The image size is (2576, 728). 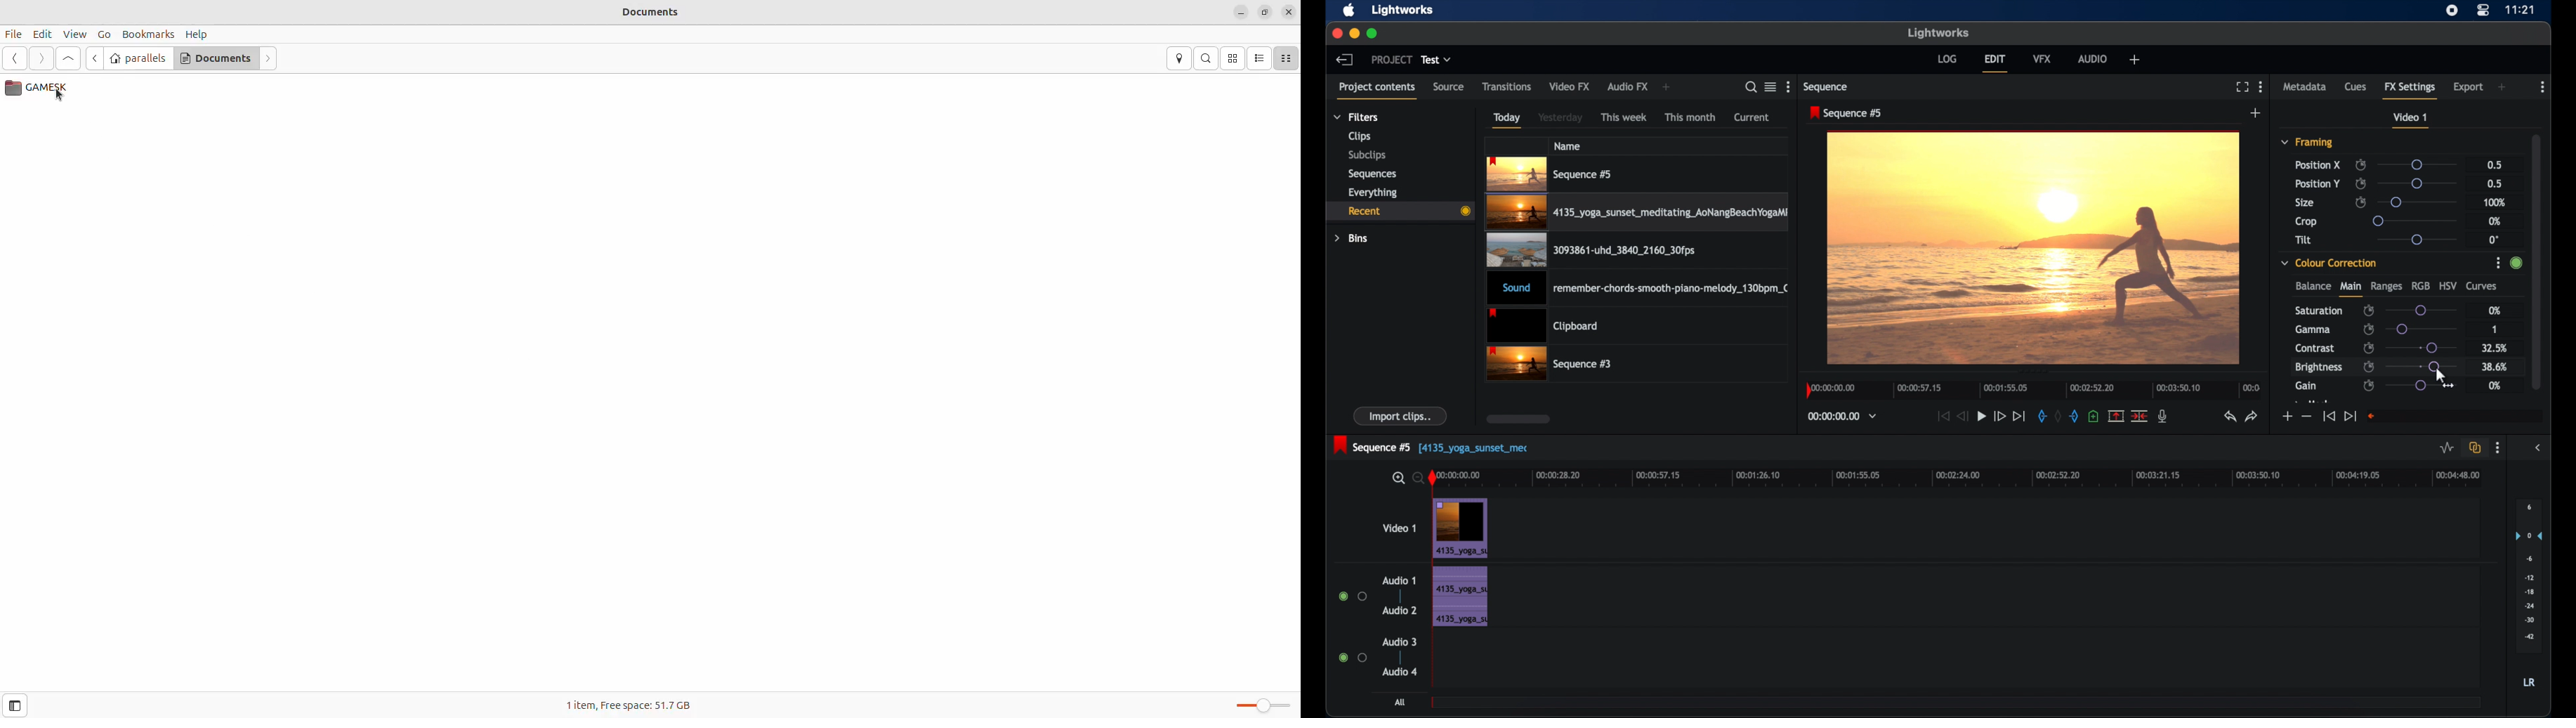 I want to click on contrast, so click(x=2315, y=349).